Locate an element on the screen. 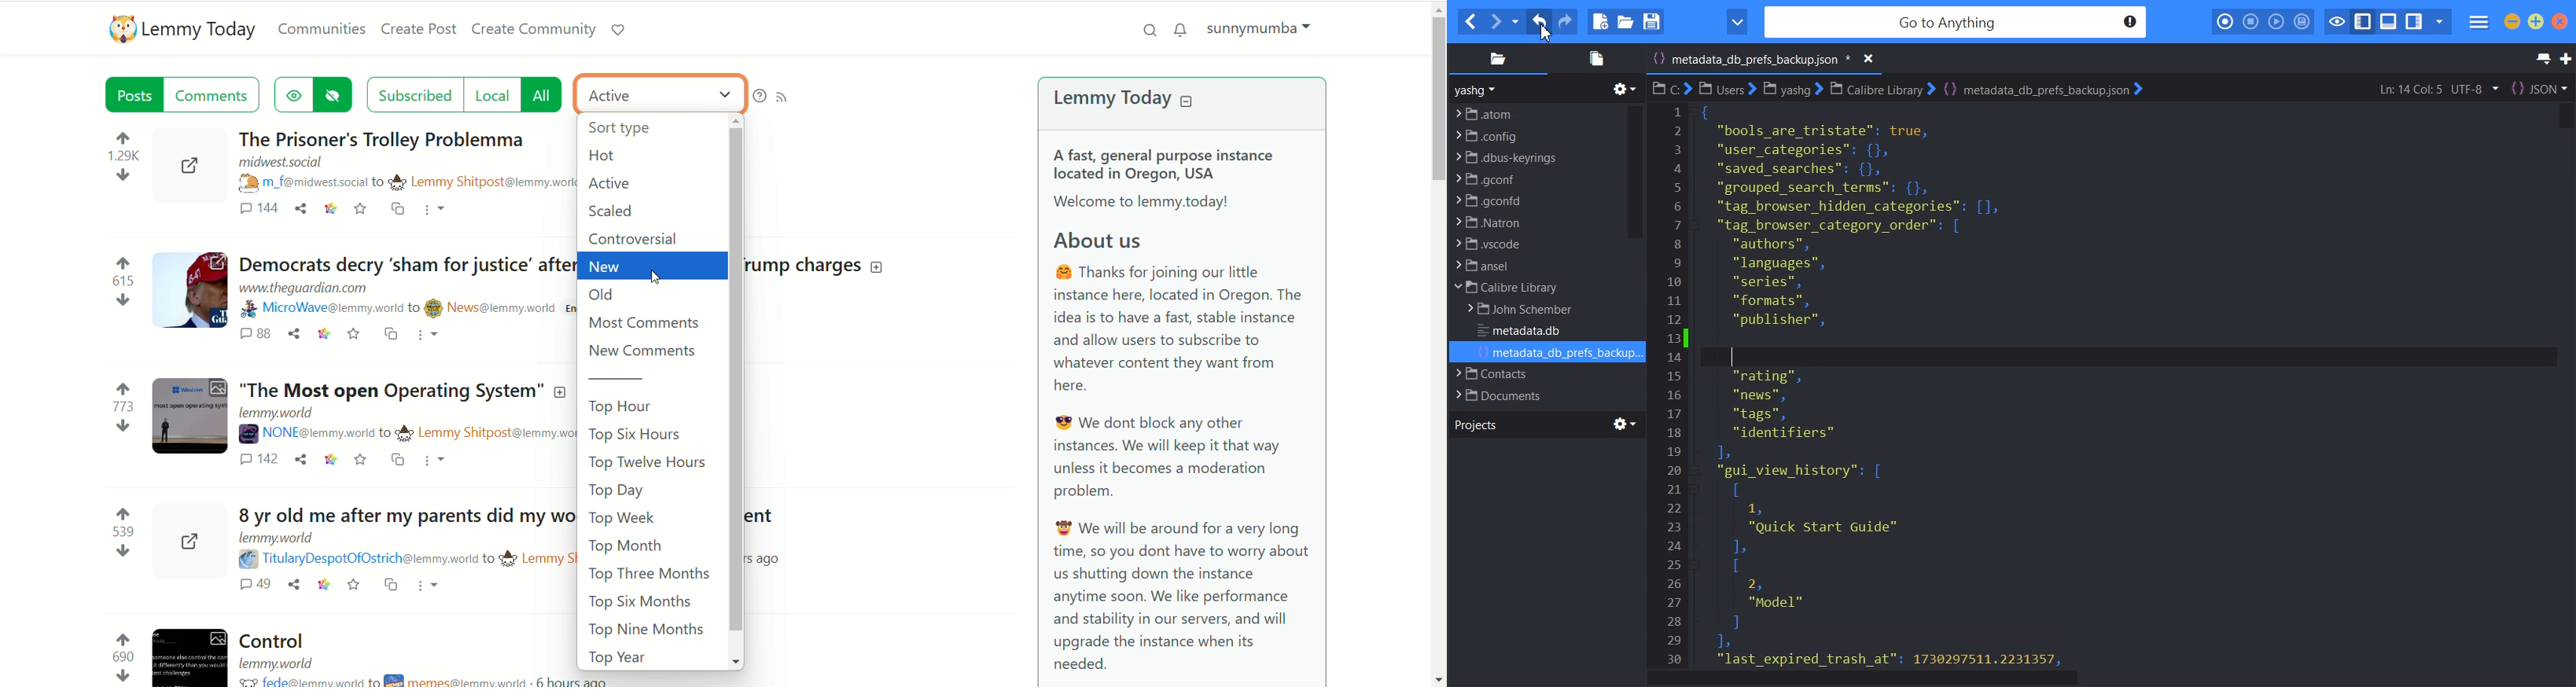  cursor is located at coordinates (1546, 31).